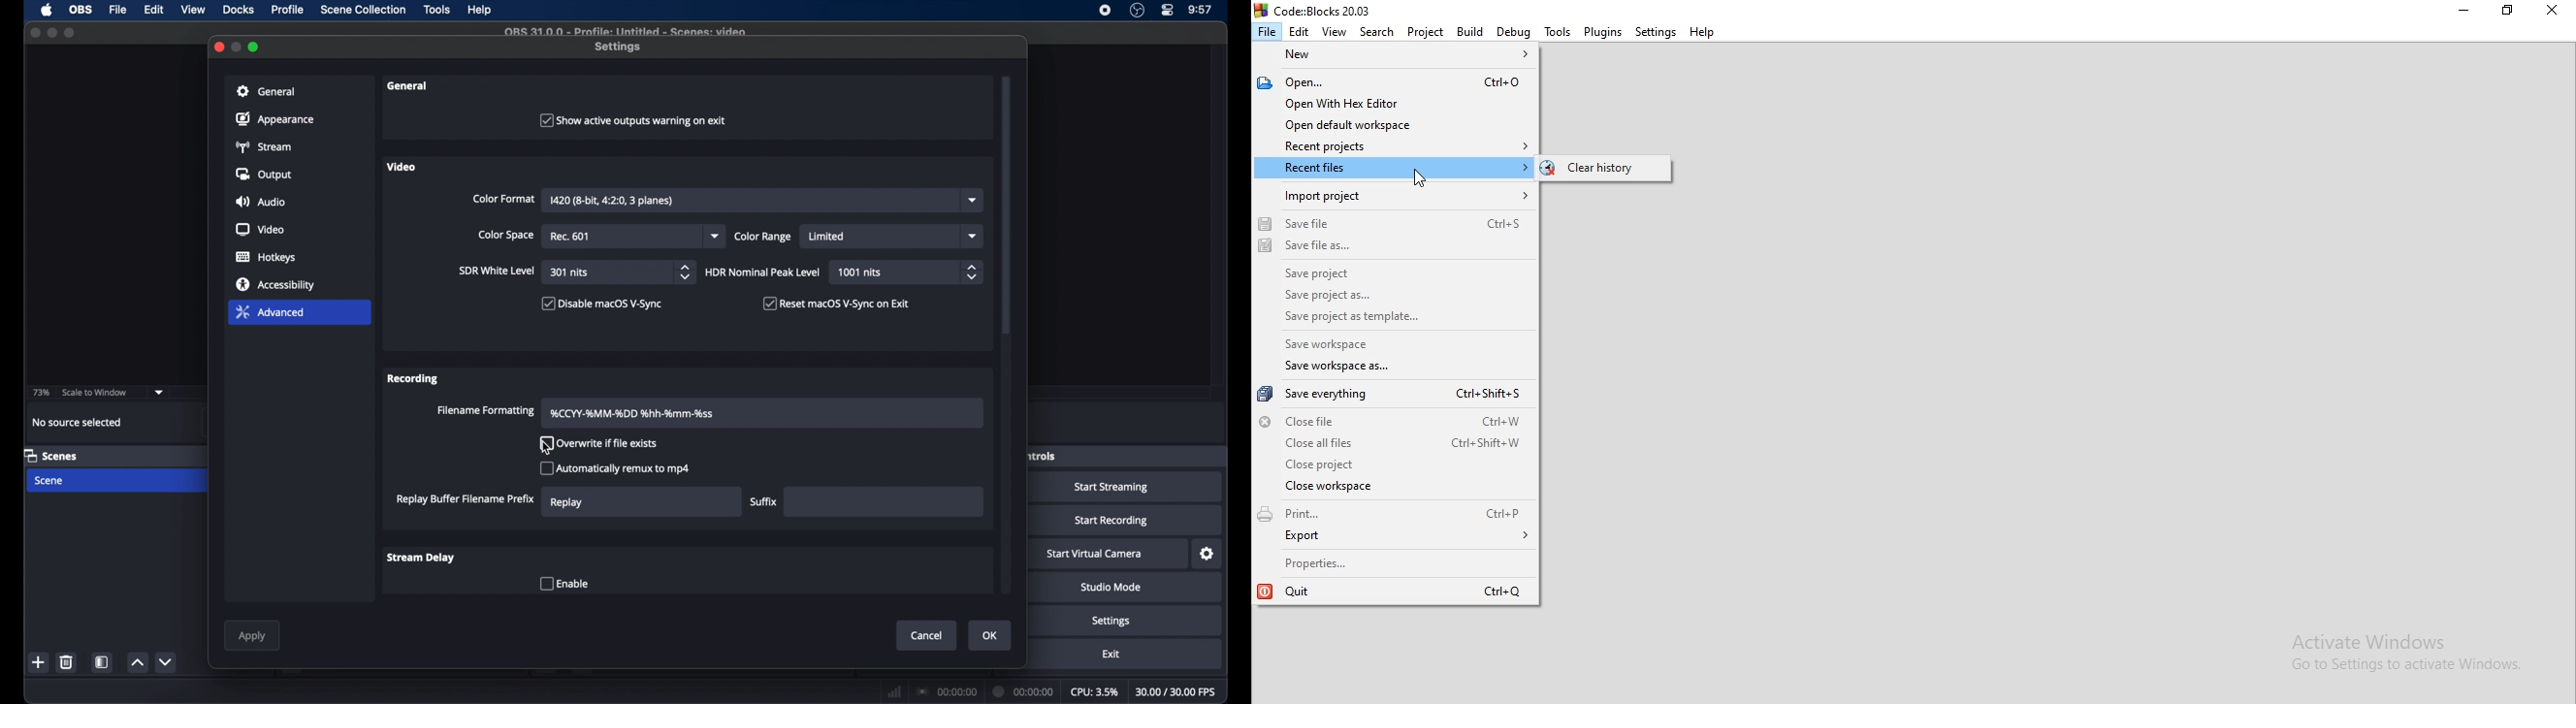 Image resolution: width=2576 pixels, height=728 pixels. Describe the element at coordinates (52, 33) in the screenshot. I see `maximize` at that location.